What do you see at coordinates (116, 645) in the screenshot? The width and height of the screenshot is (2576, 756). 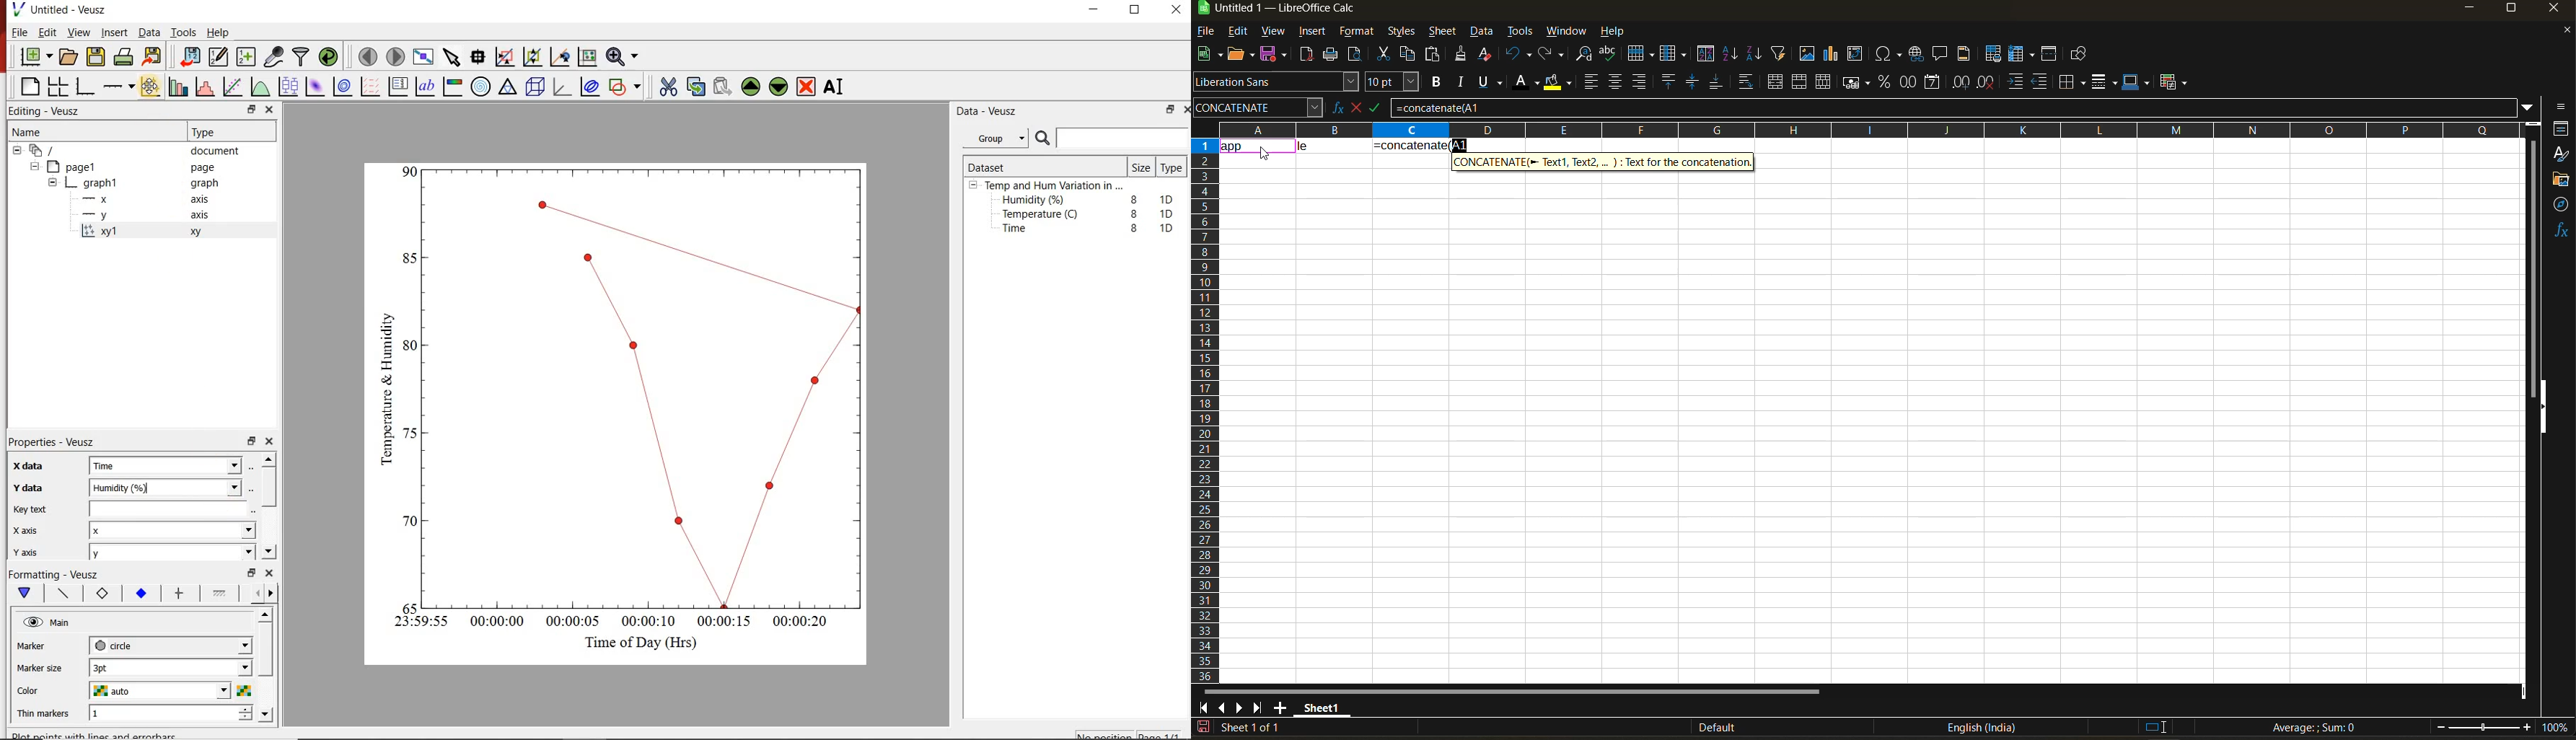 I see `circle` at bounding box center [116, 645].